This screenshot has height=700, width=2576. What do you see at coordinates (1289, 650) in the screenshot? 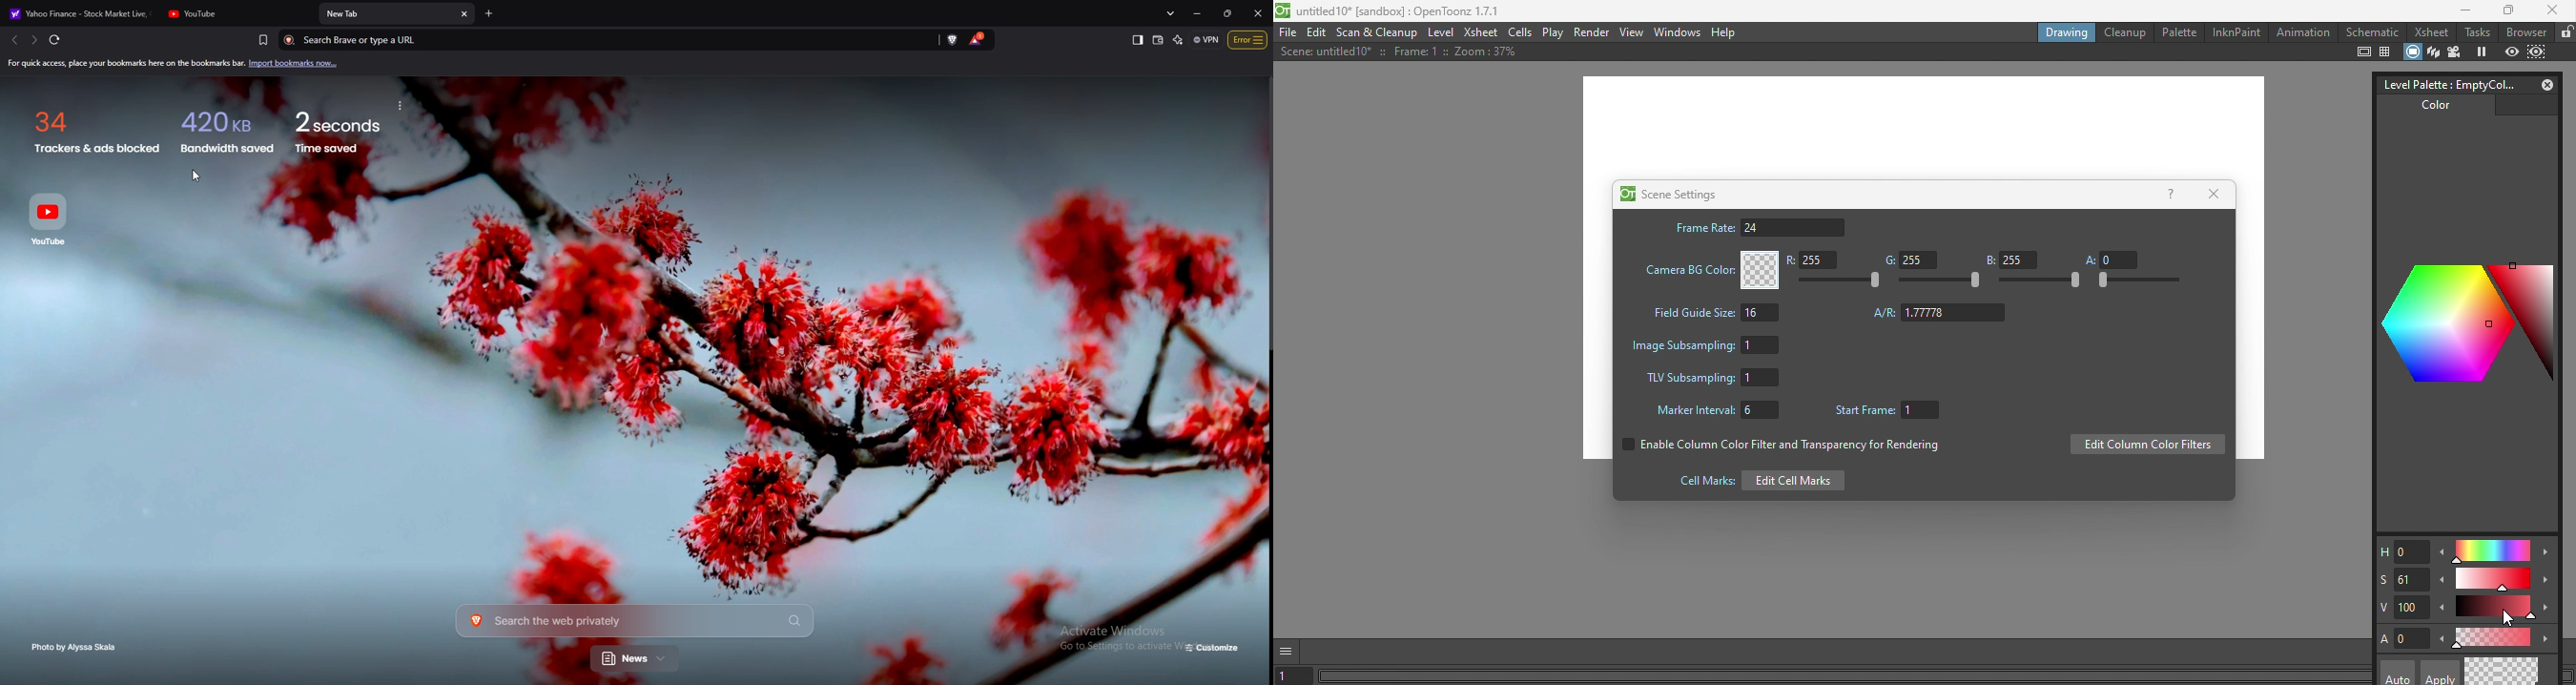
I see `GUI show/hide` at bounding box center [1289, 650].